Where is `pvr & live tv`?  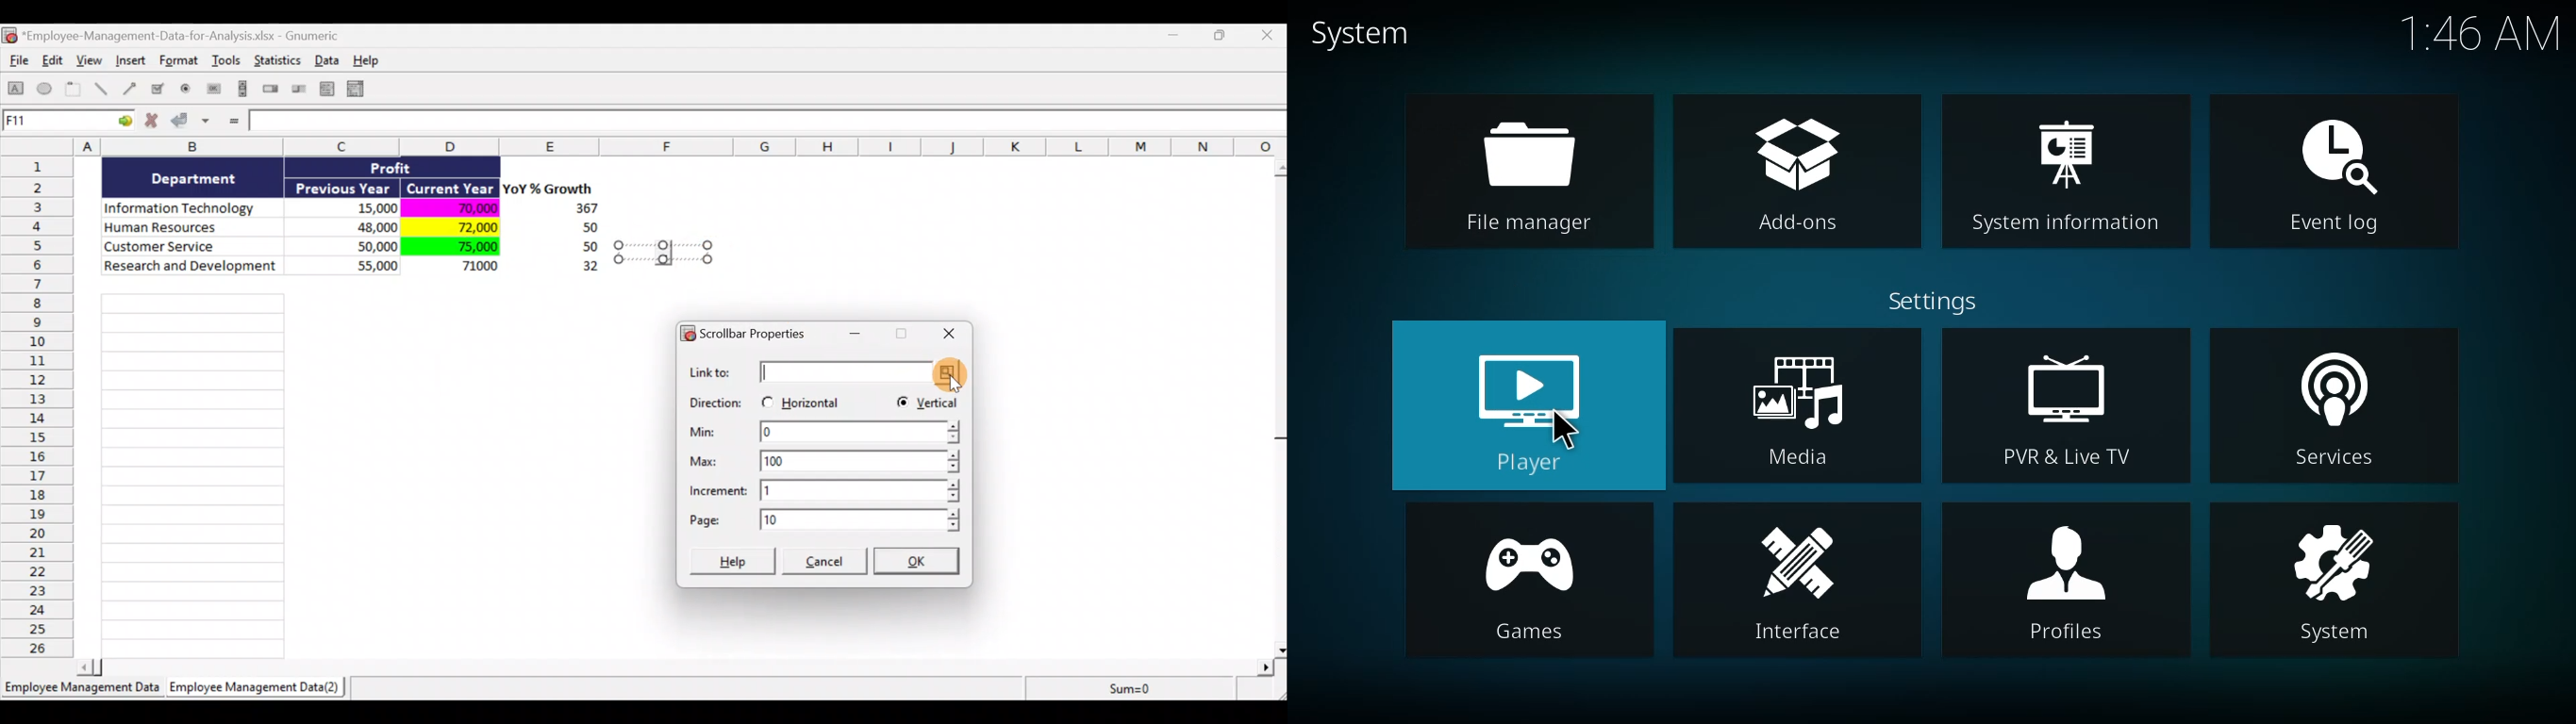 pvr & live tv is located at coordinates (2067, 403).